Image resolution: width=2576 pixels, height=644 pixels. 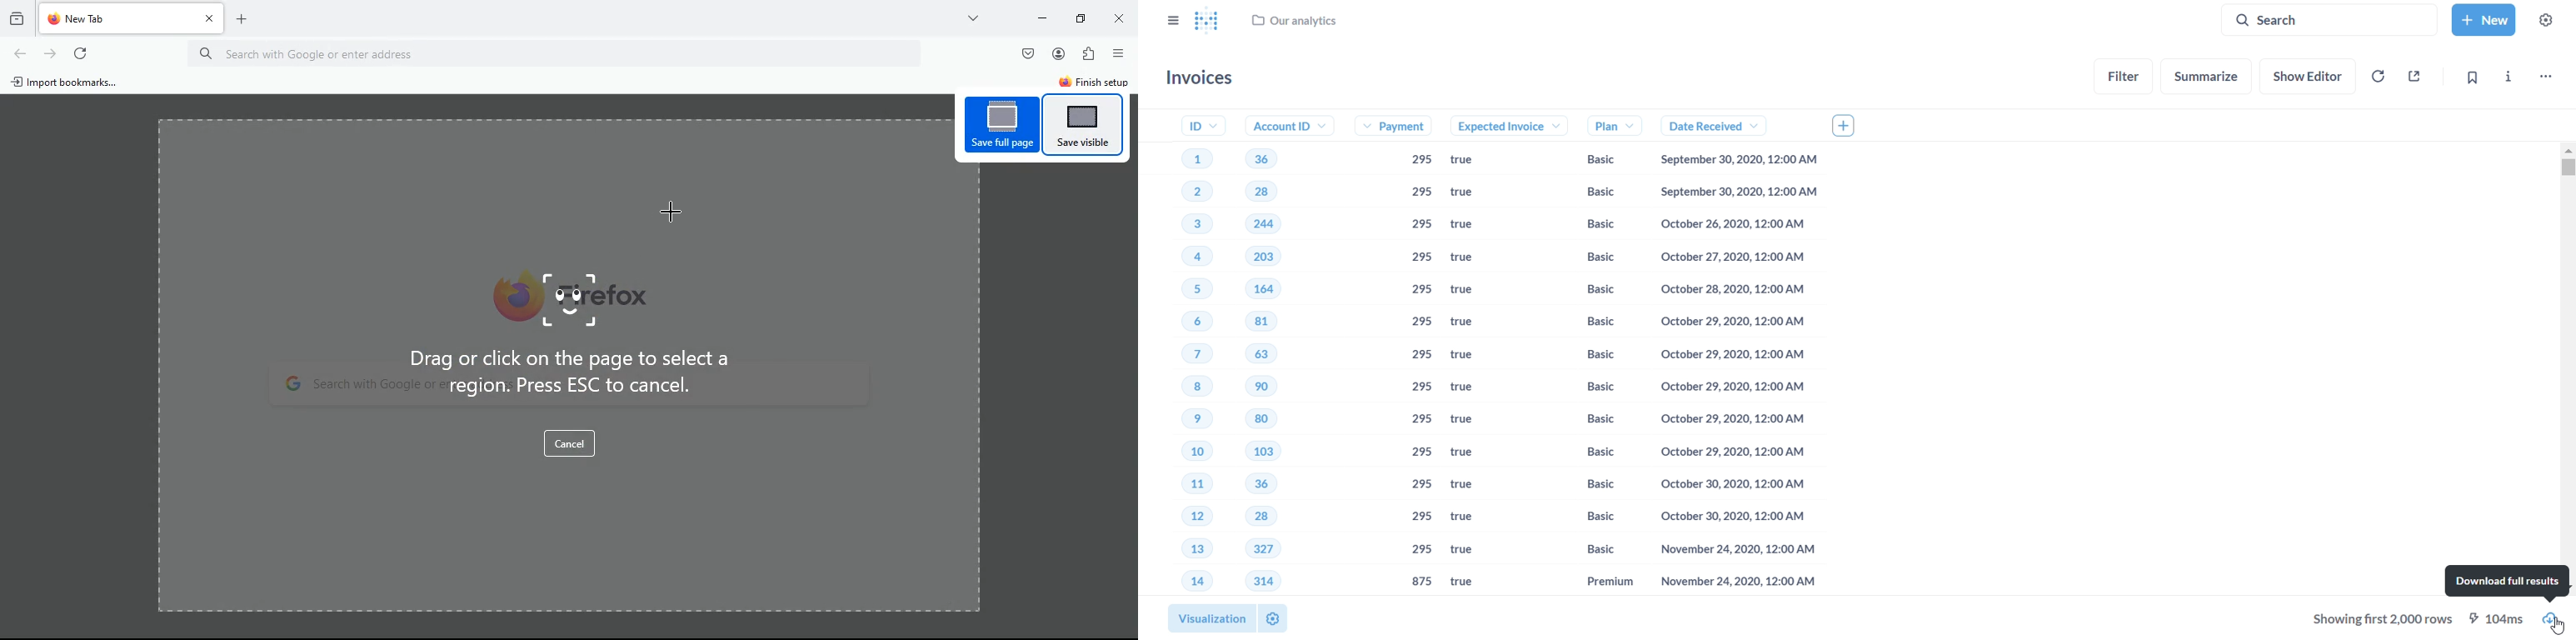 I want to click on profile, so click(x=1058, y=54).